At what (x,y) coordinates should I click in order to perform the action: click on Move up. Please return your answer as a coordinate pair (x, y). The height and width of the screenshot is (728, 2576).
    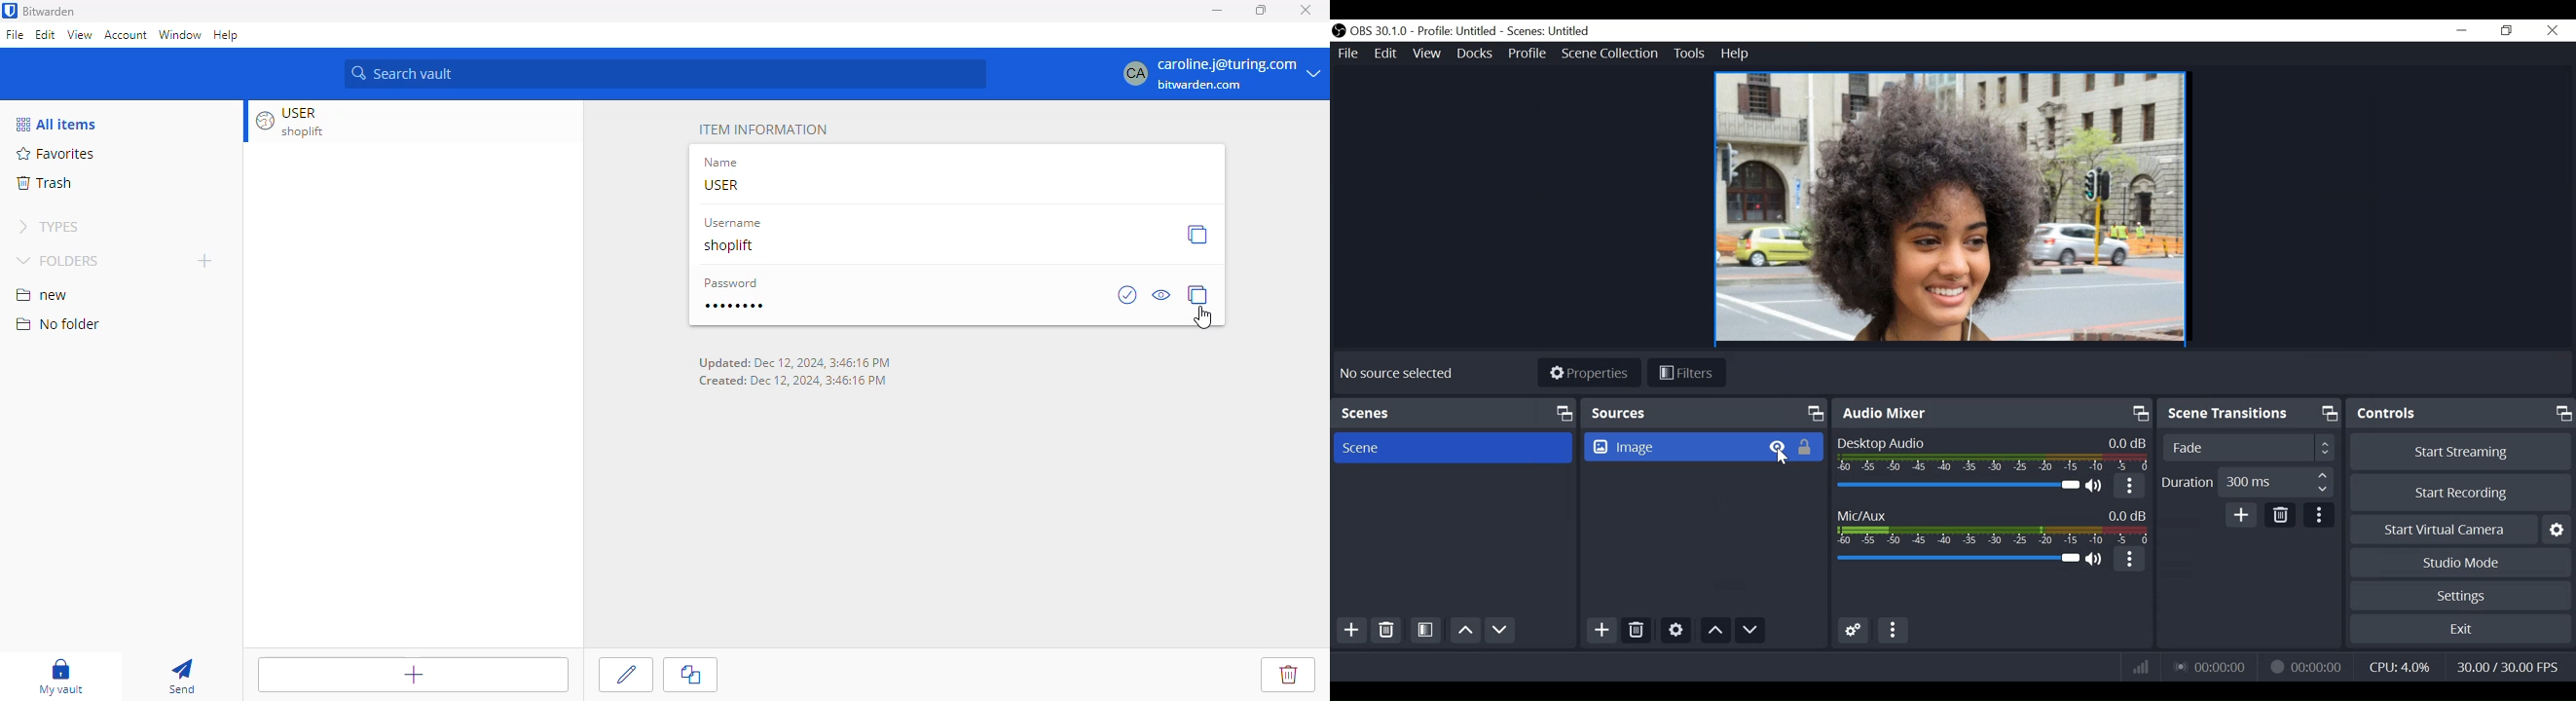
    Looking at the image, I should click on (1465, 632).